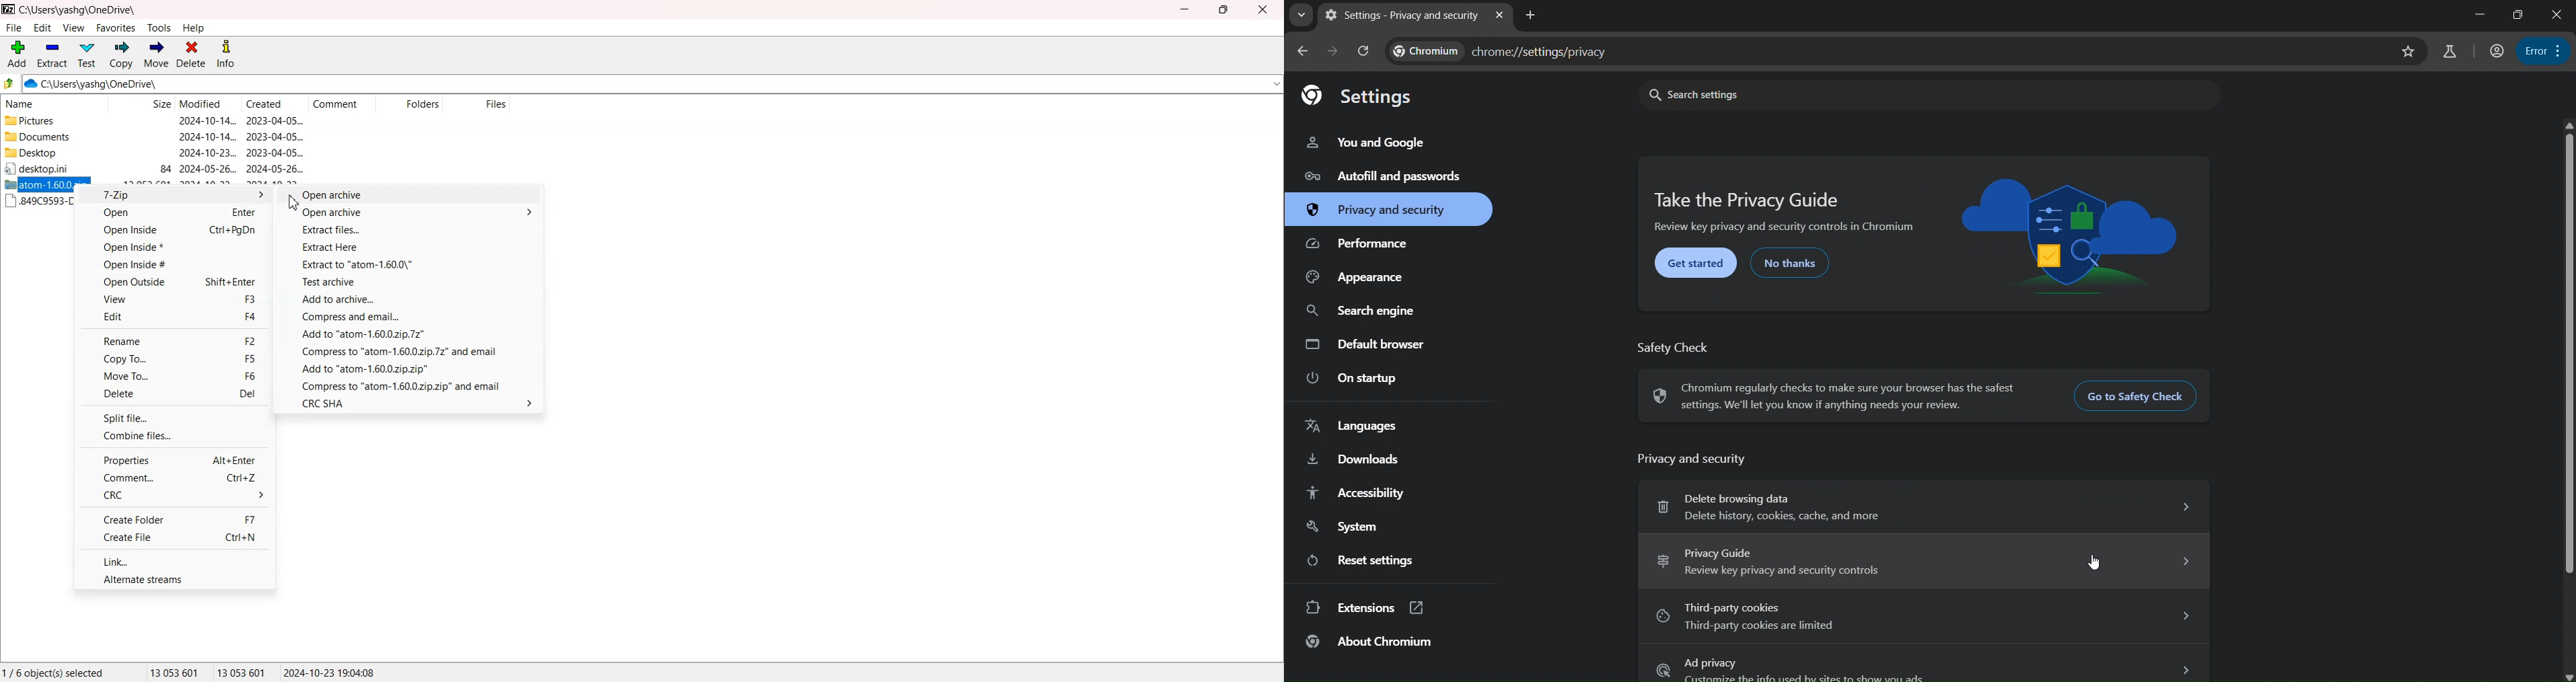 This screenshot has width=2576, height=700. Describe the element at coordinates (413, 195) in the screenshot. I see `Open archive` at that location.